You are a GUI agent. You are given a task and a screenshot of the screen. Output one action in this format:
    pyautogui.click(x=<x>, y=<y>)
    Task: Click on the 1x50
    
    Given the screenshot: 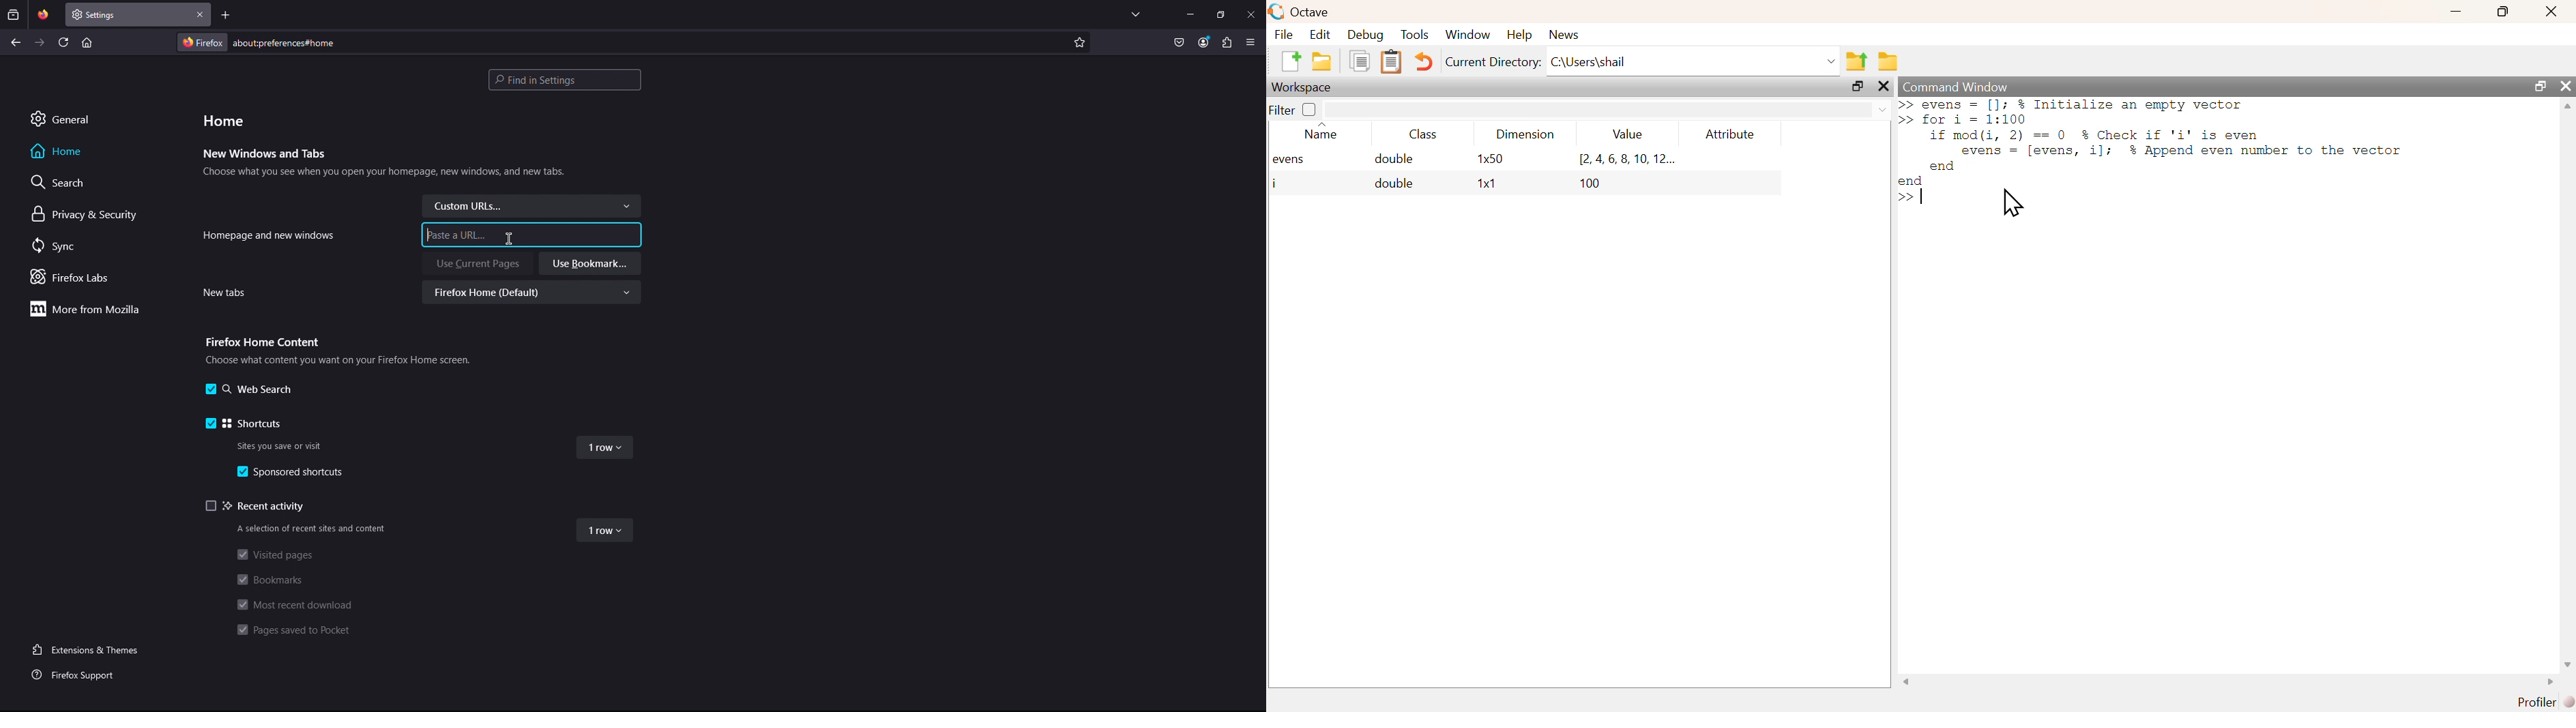 What is the action you would take?
    pyautogui.click(x=1491, y=160)
    